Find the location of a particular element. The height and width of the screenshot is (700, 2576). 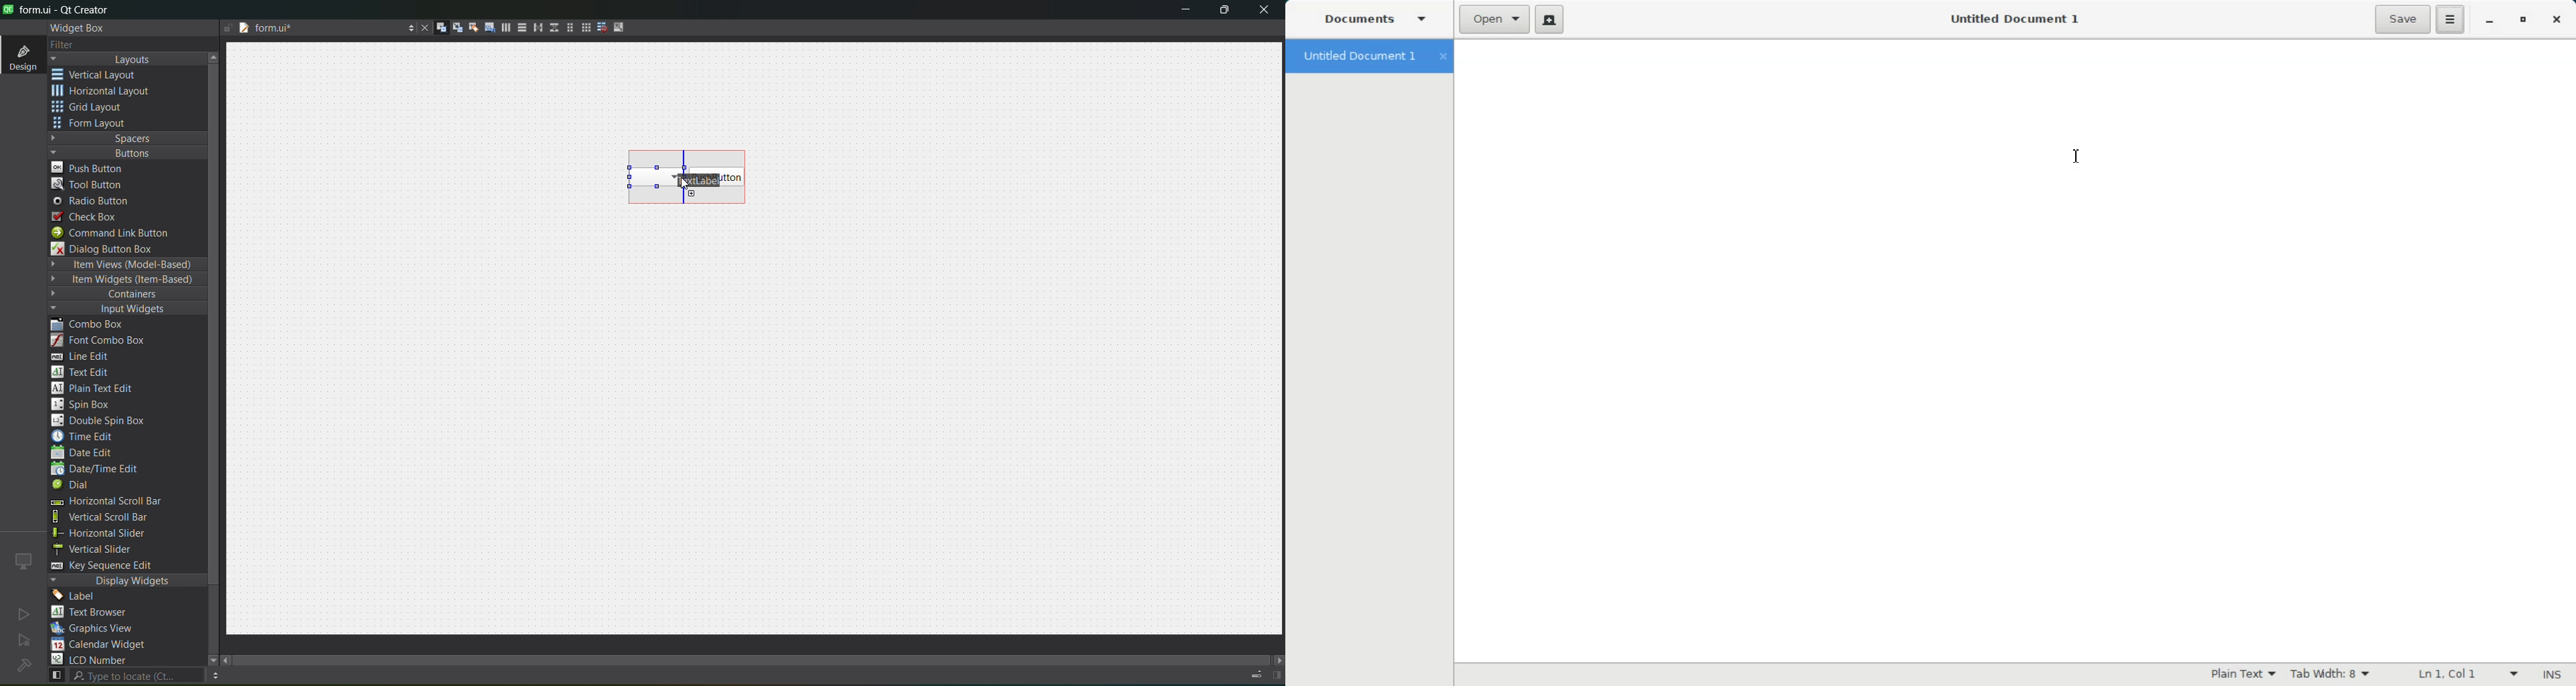

close document is located at coordinates (422, 29).